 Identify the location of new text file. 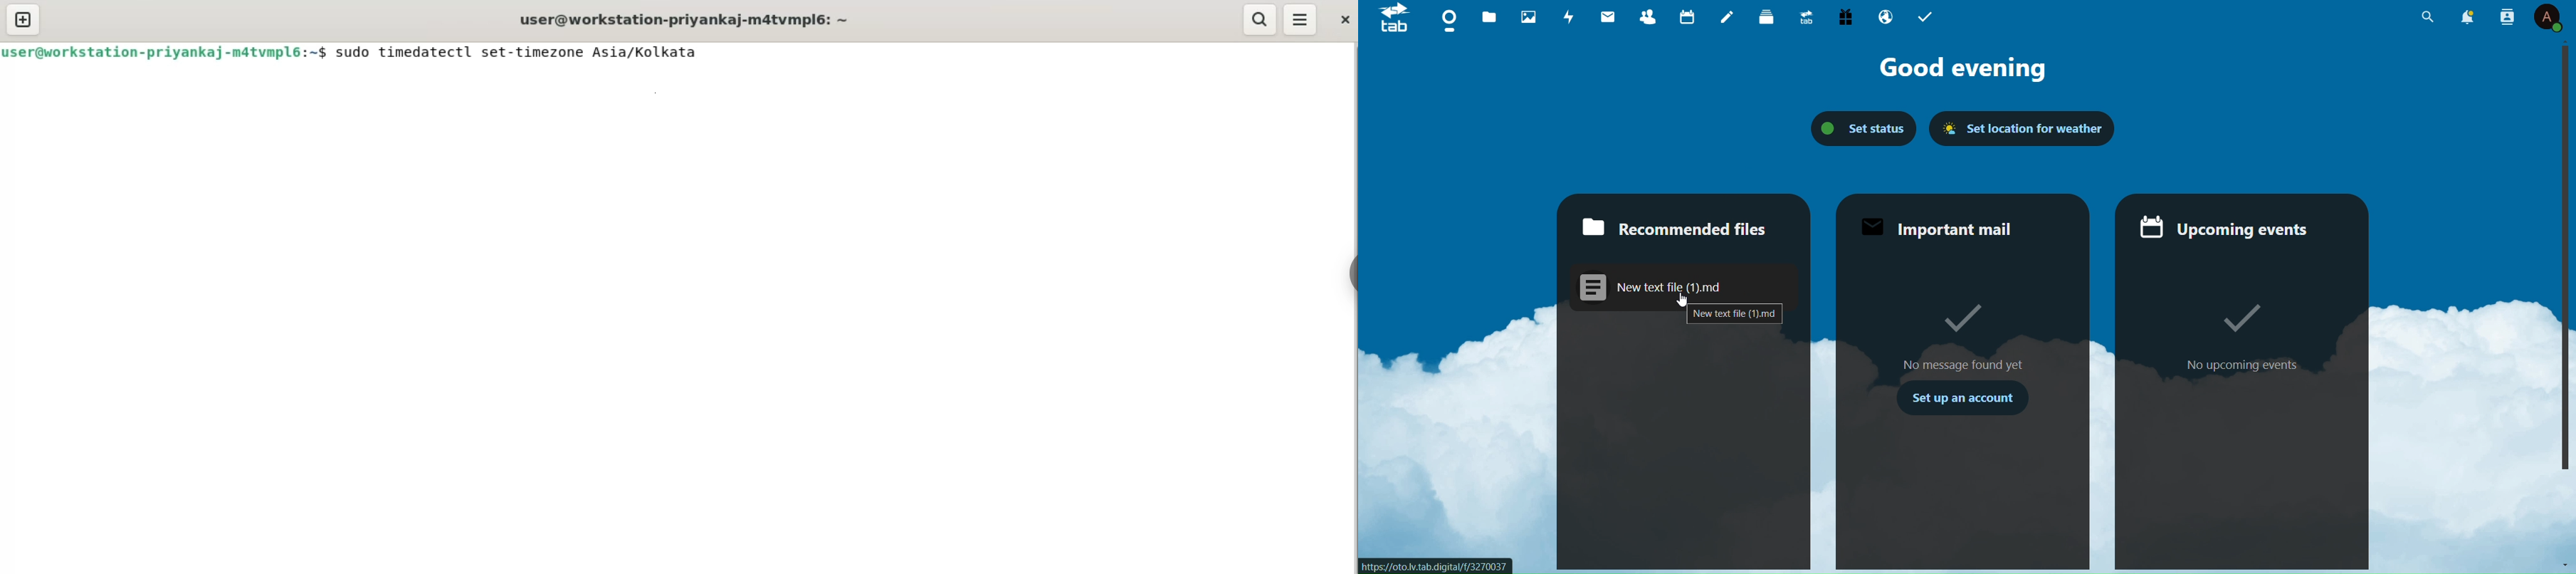
(1736, 314).